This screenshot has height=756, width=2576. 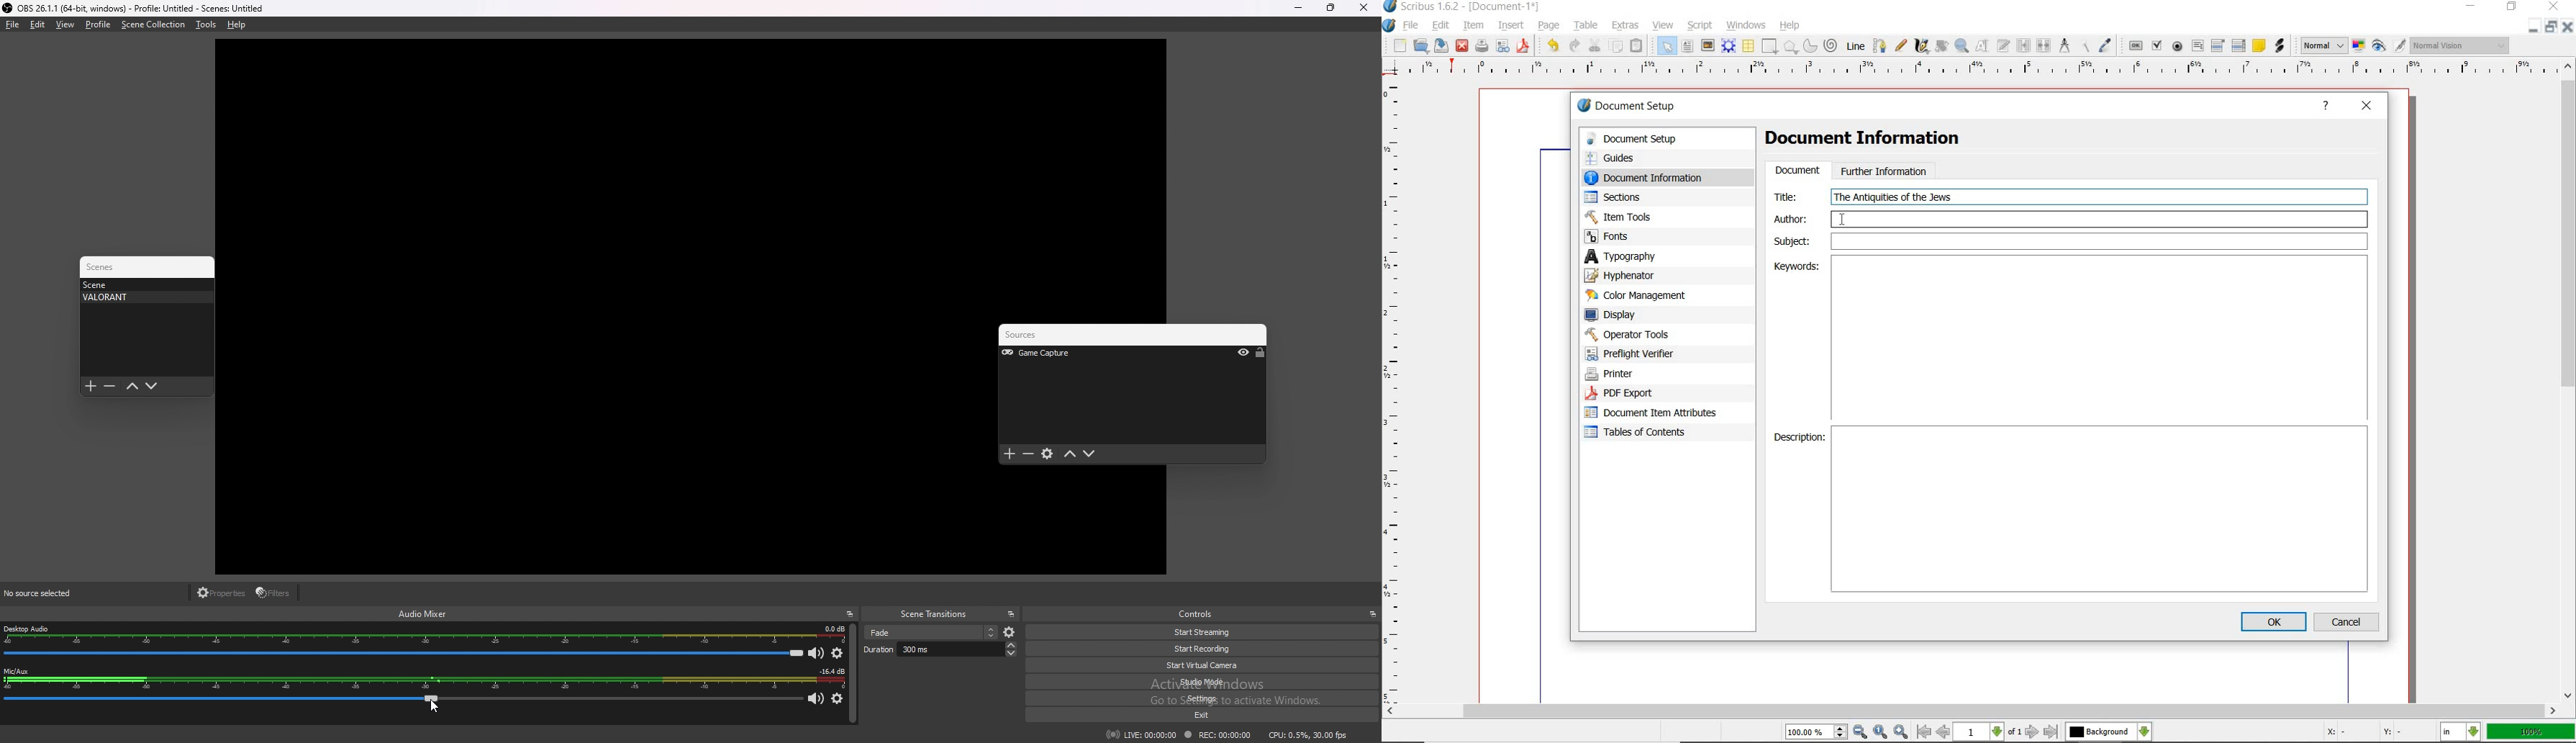 I want to click on controls, so click(x=1201, y=613).